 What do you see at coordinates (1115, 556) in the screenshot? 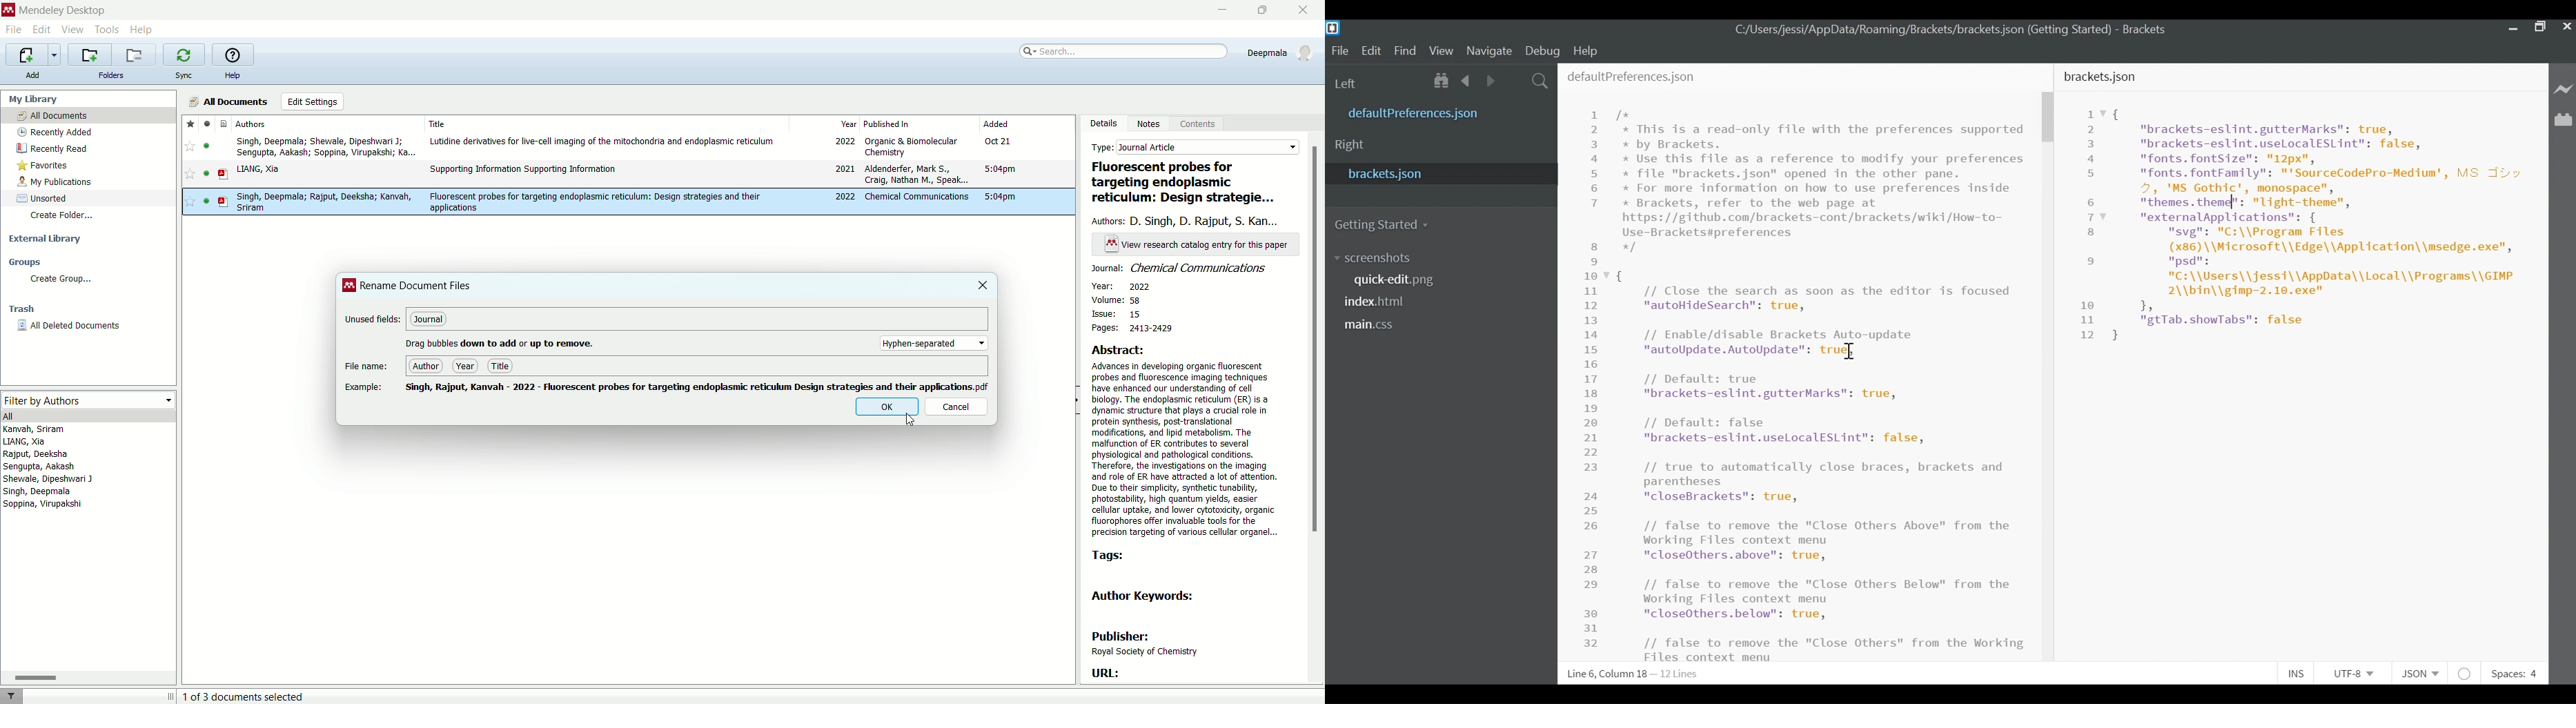
I see `tags` at bounding box center [1115, 556].